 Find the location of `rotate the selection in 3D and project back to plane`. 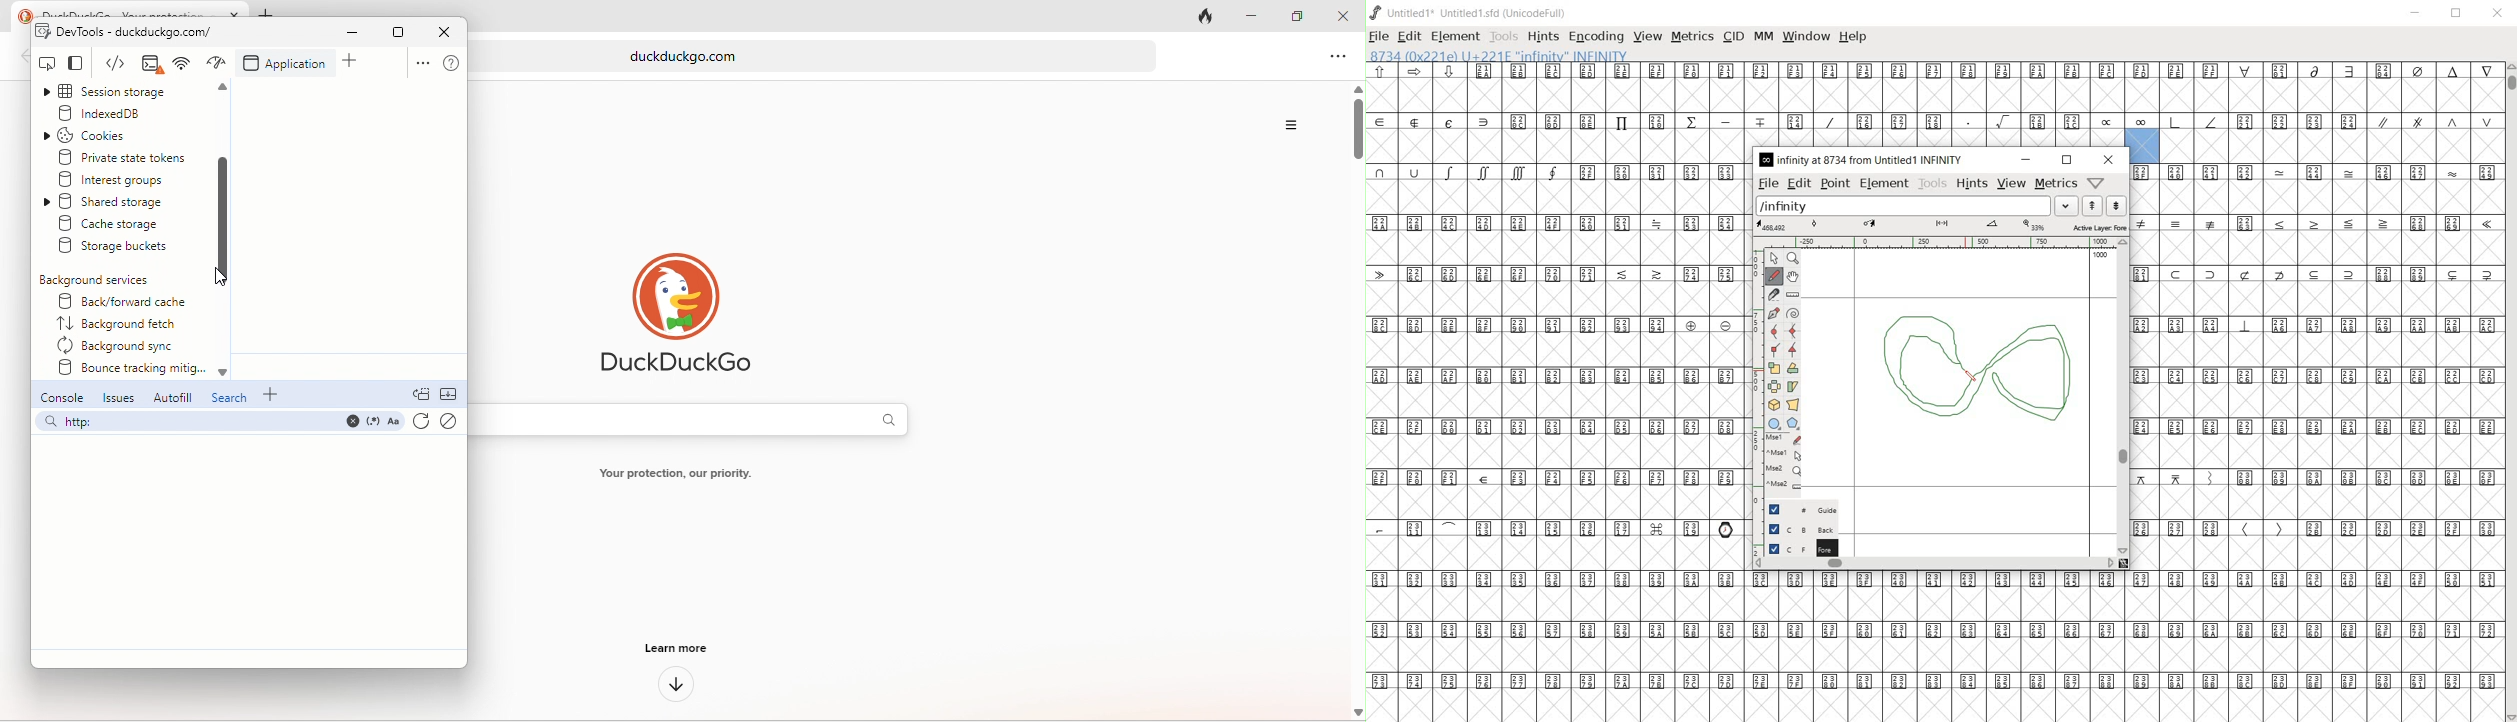

rotate the selection in 3D and project back to plane is located at coordinates (1772, 404).